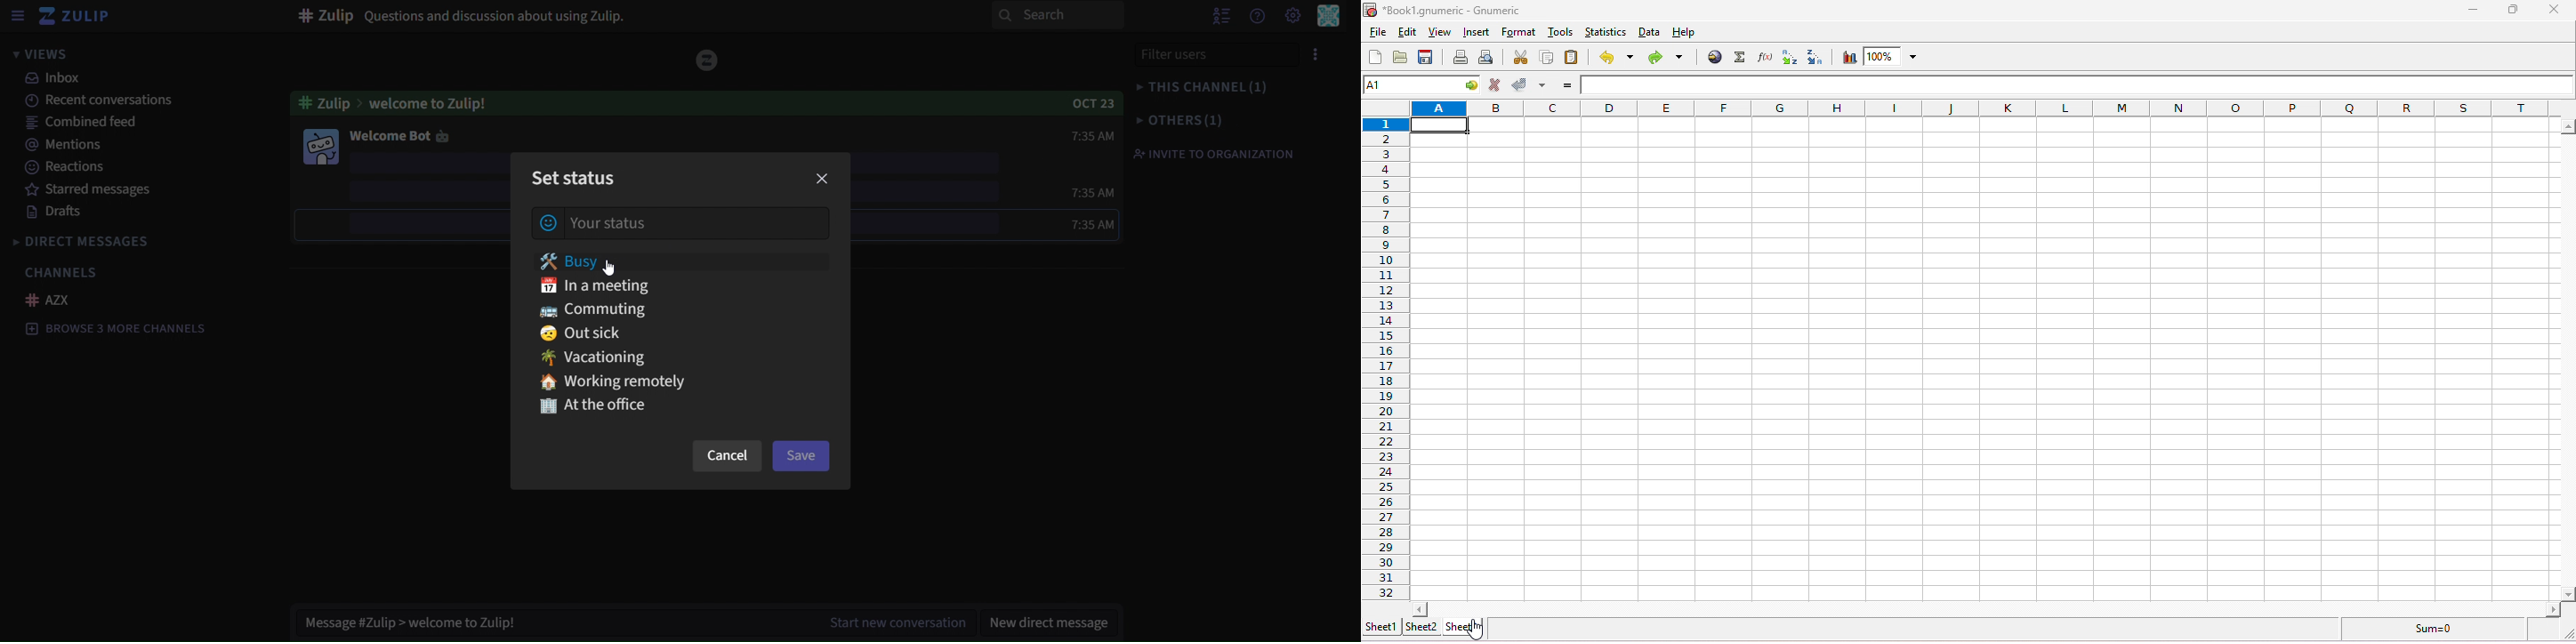  What do you see at coordinates (724, 458) in the screenshot?
I see `cancel` at bounding box center [724, 458].